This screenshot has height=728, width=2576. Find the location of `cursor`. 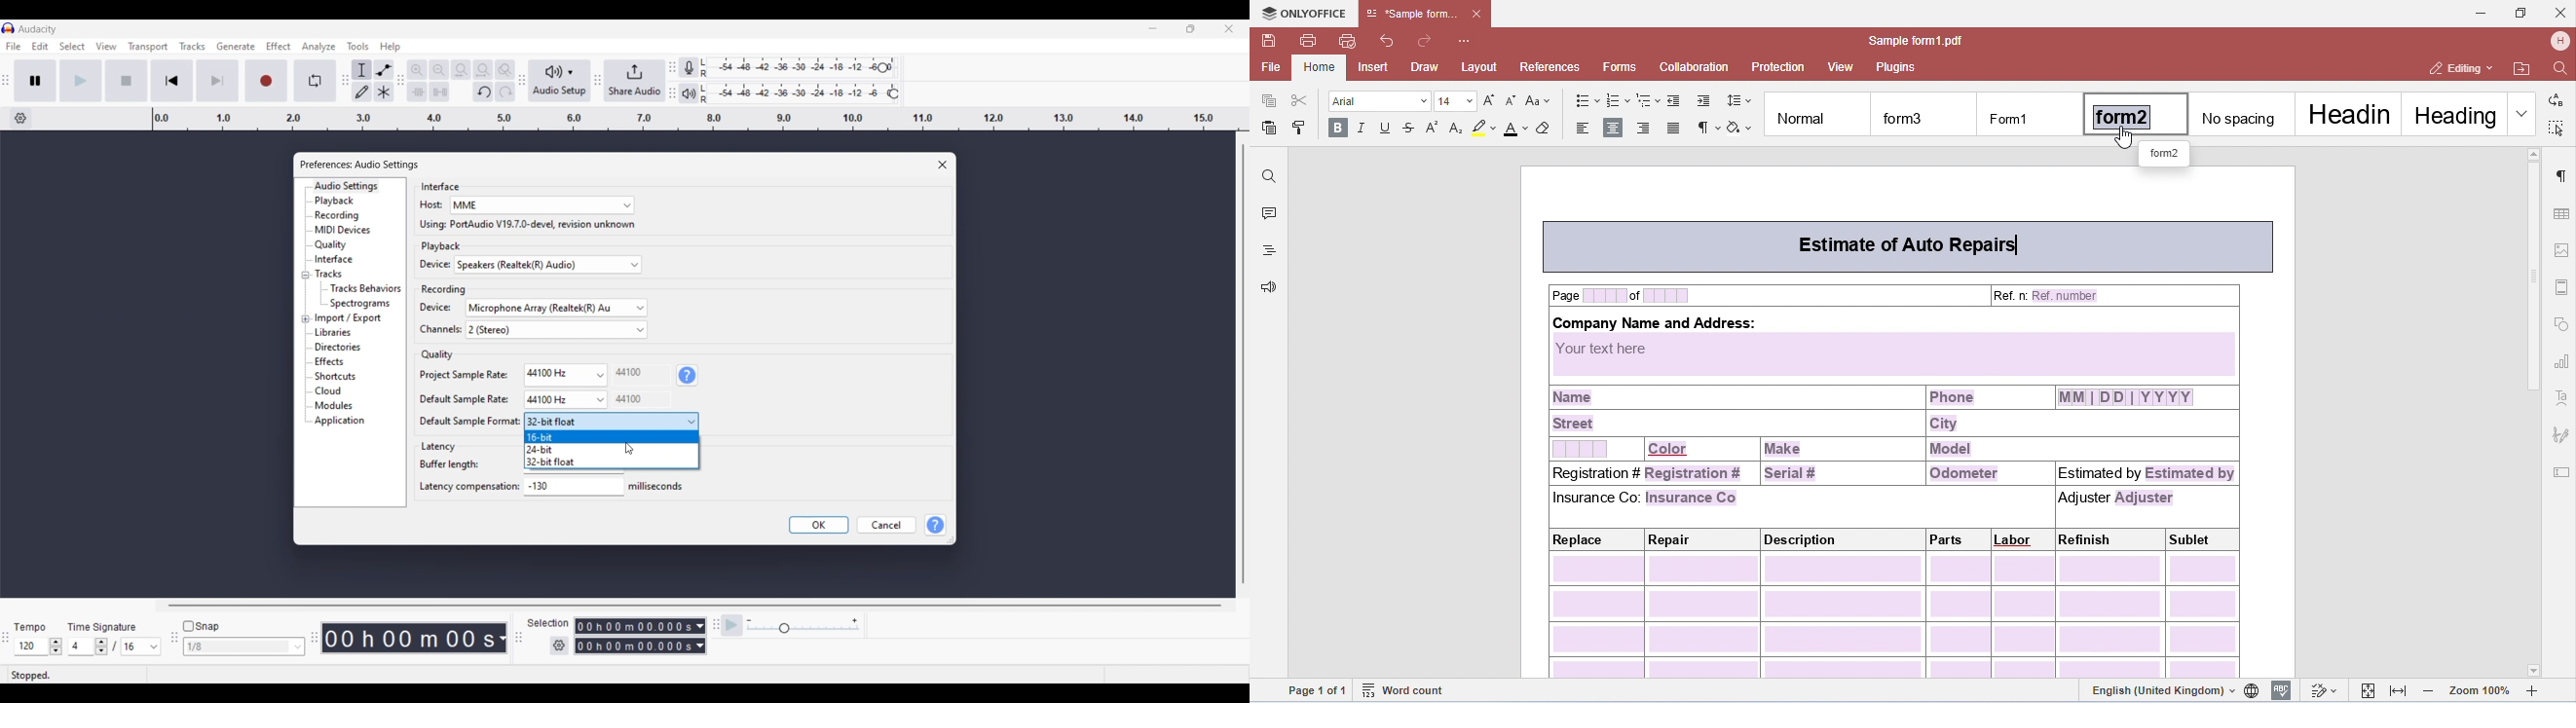

cursor is located at coordinates (633, 450).